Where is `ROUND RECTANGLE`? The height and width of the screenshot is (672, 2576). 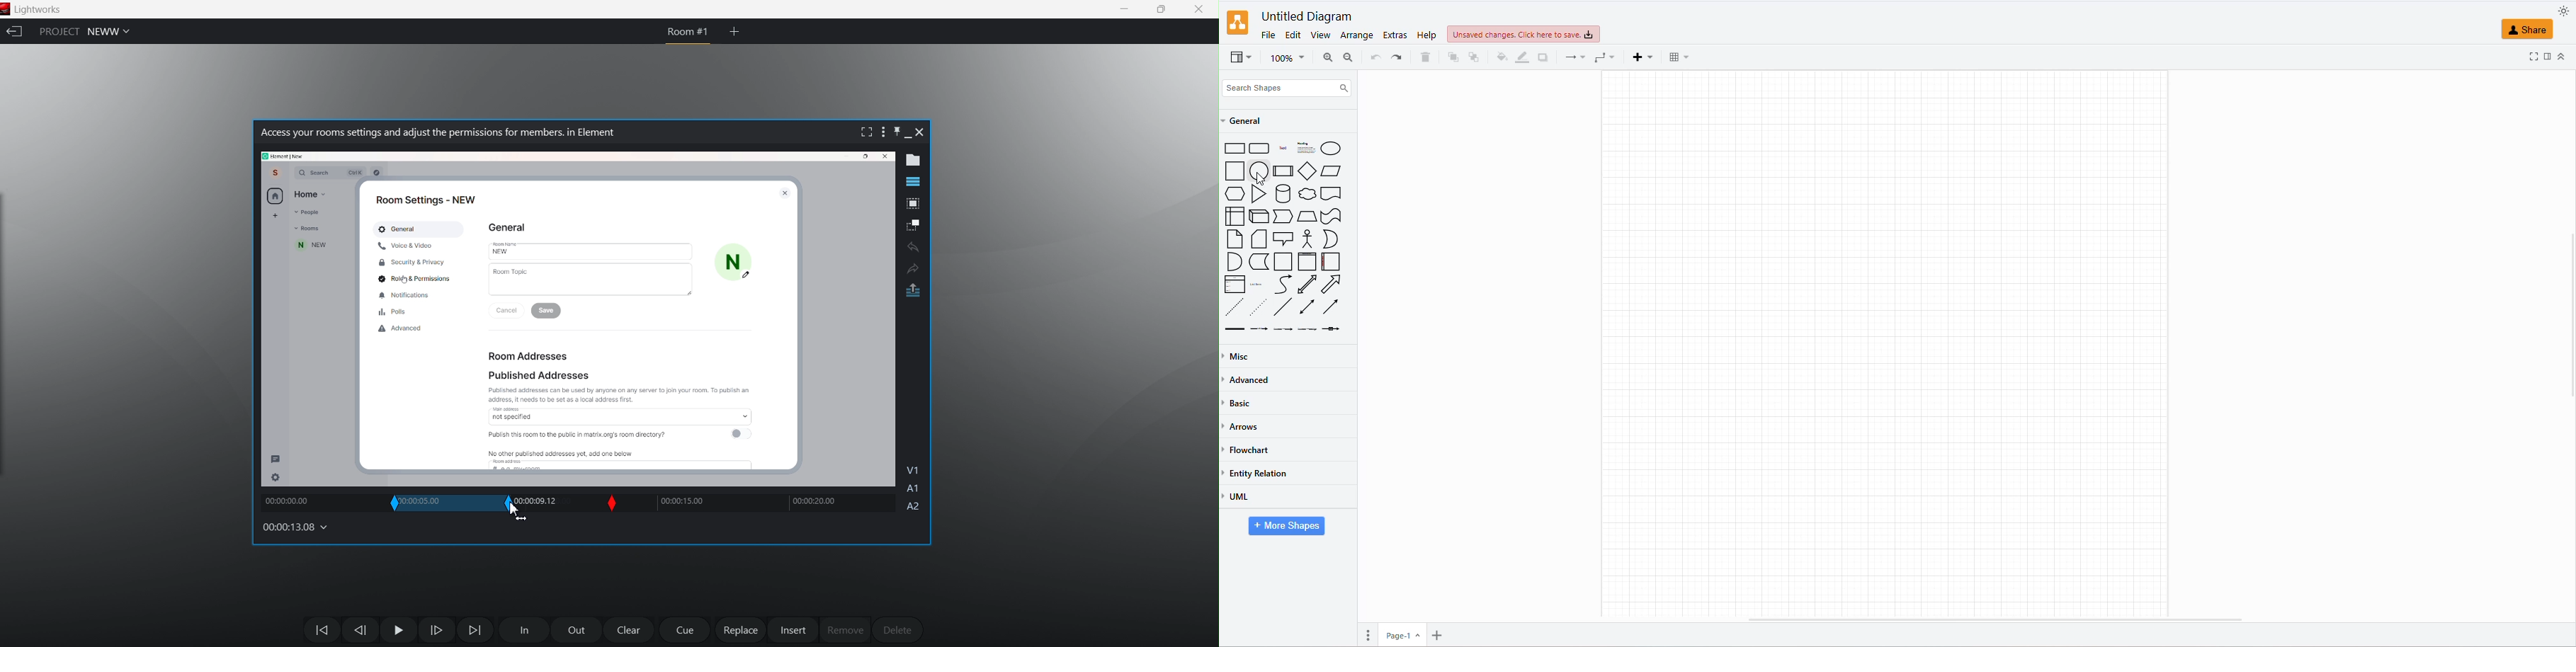 ROUND RECTANGLE is located at coordinates (1258, 147).